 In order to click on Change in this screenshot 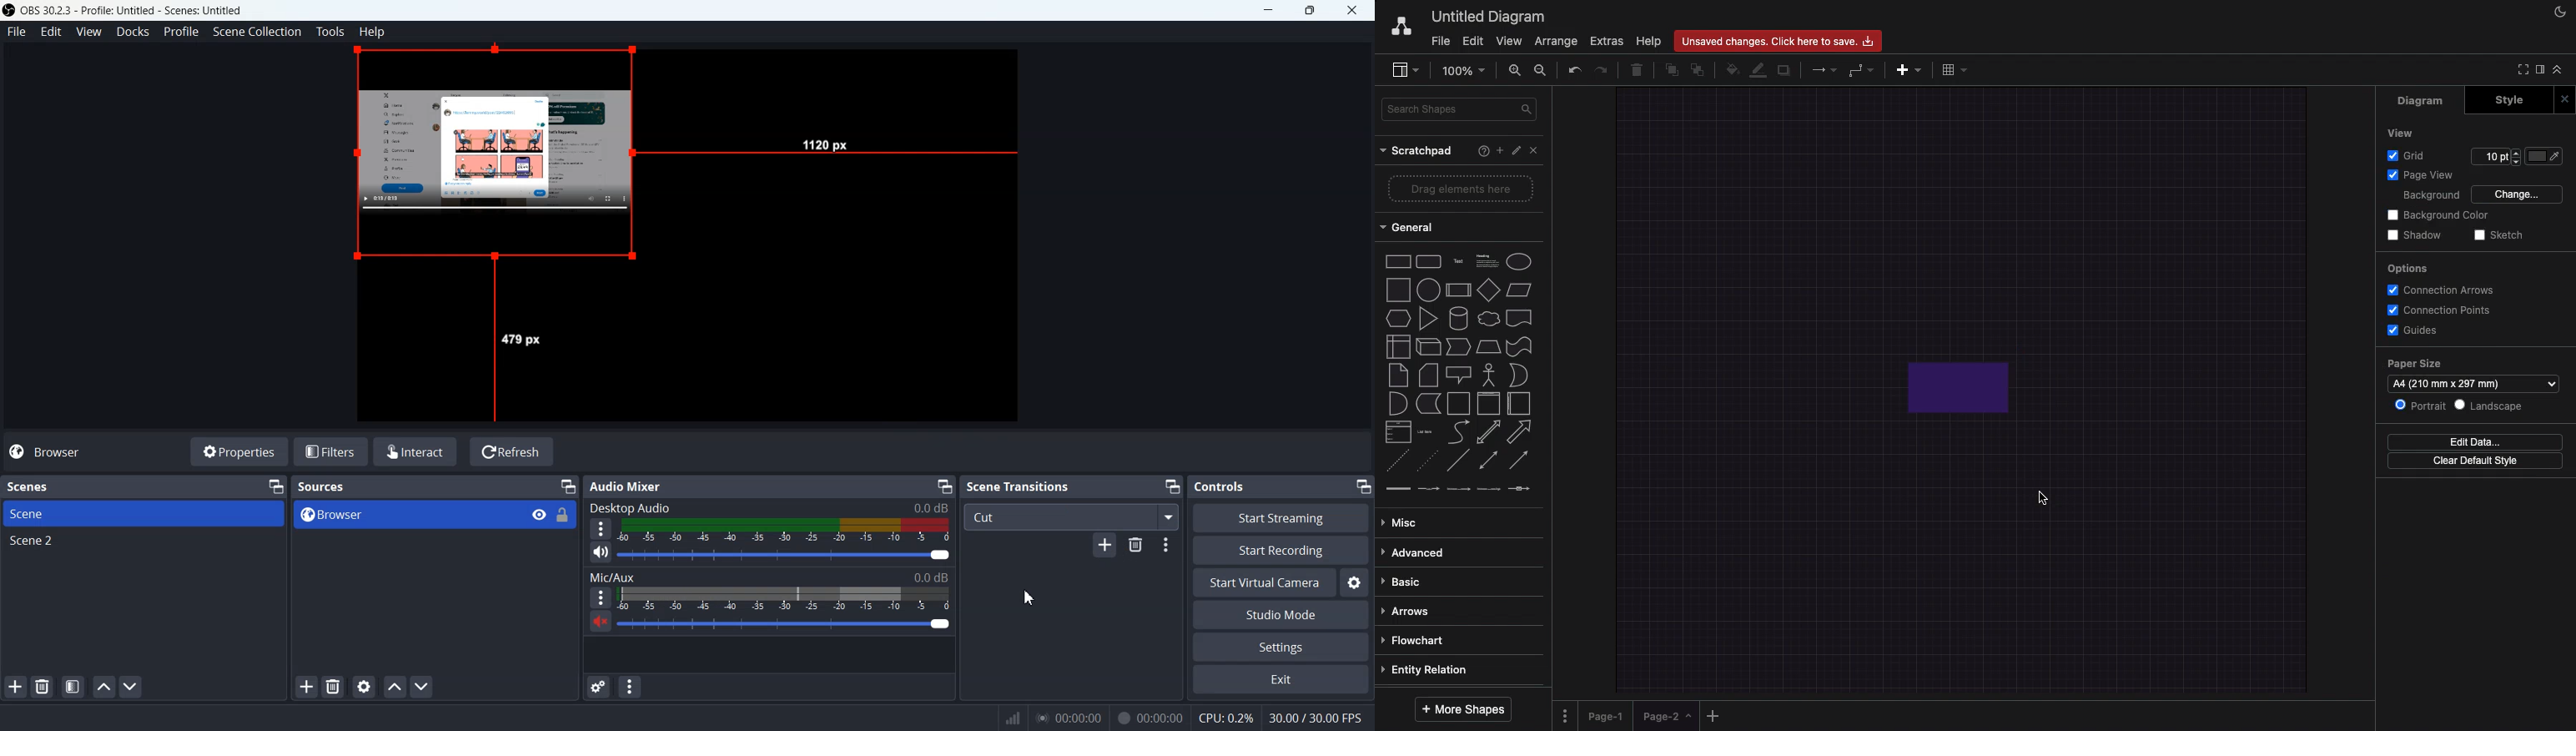, I will do `click(2519, 195)`.